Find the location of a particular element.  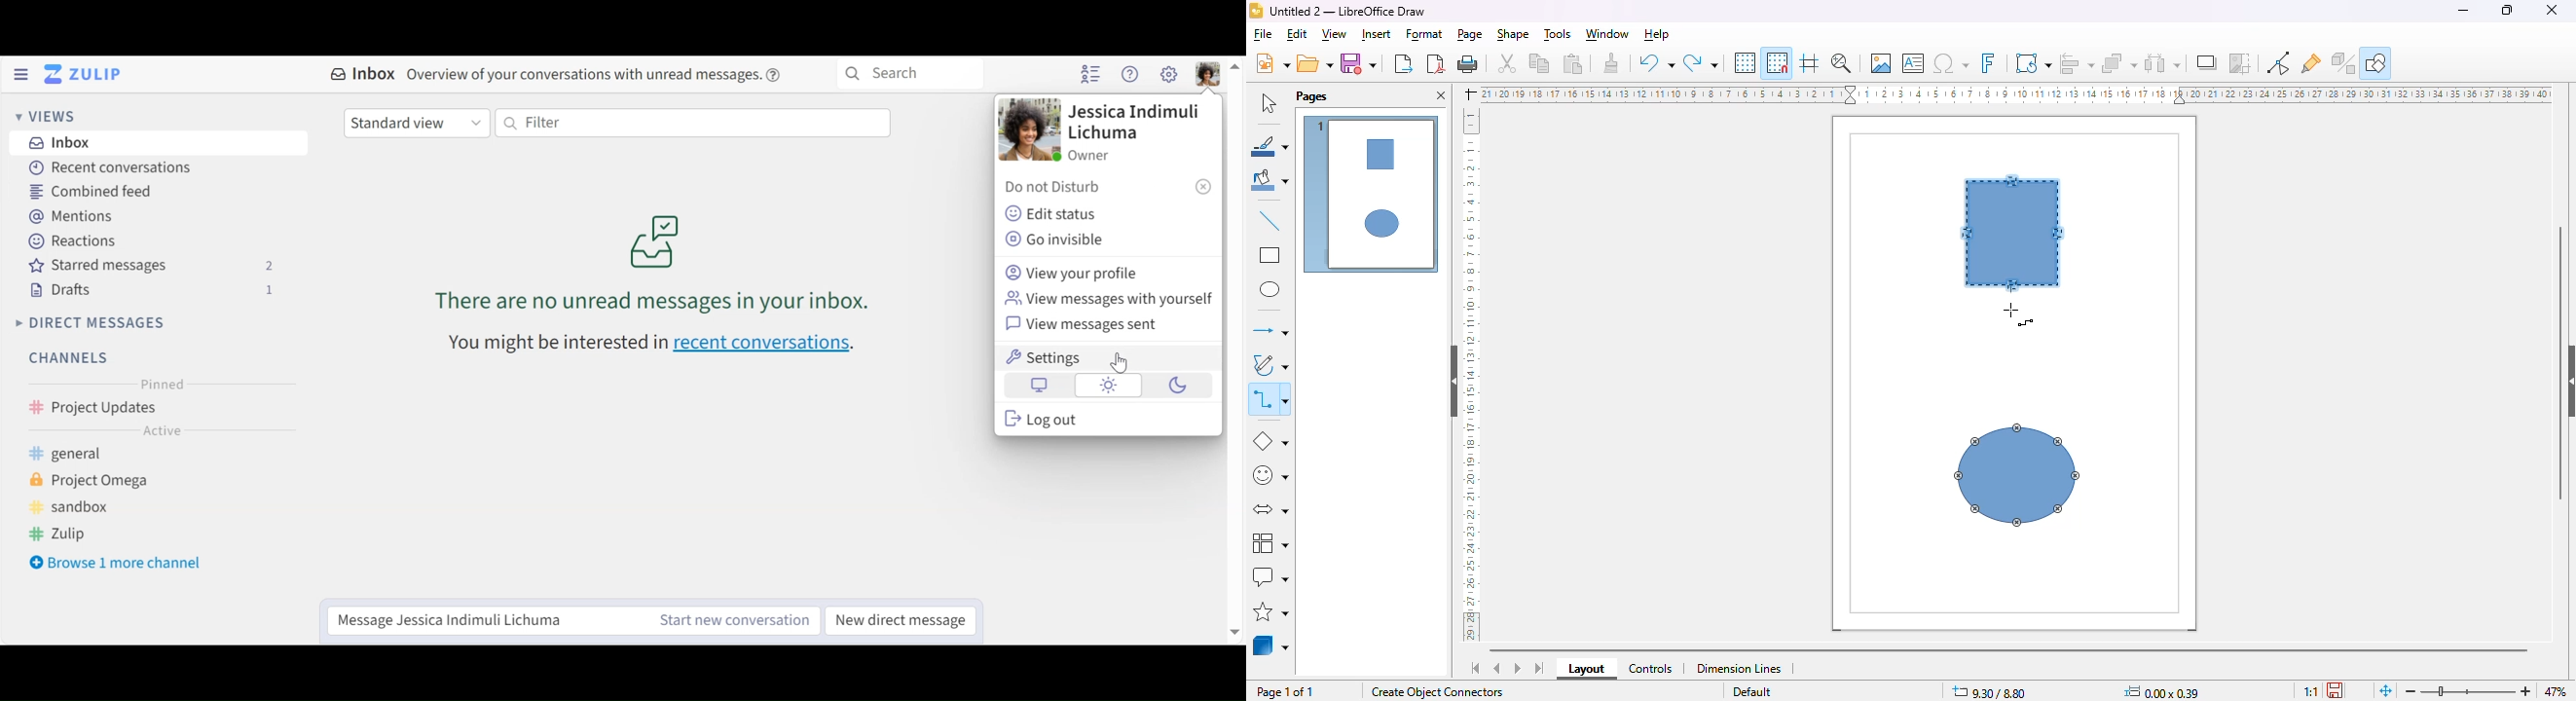

Starred messages is located at coordinates (156, 266).